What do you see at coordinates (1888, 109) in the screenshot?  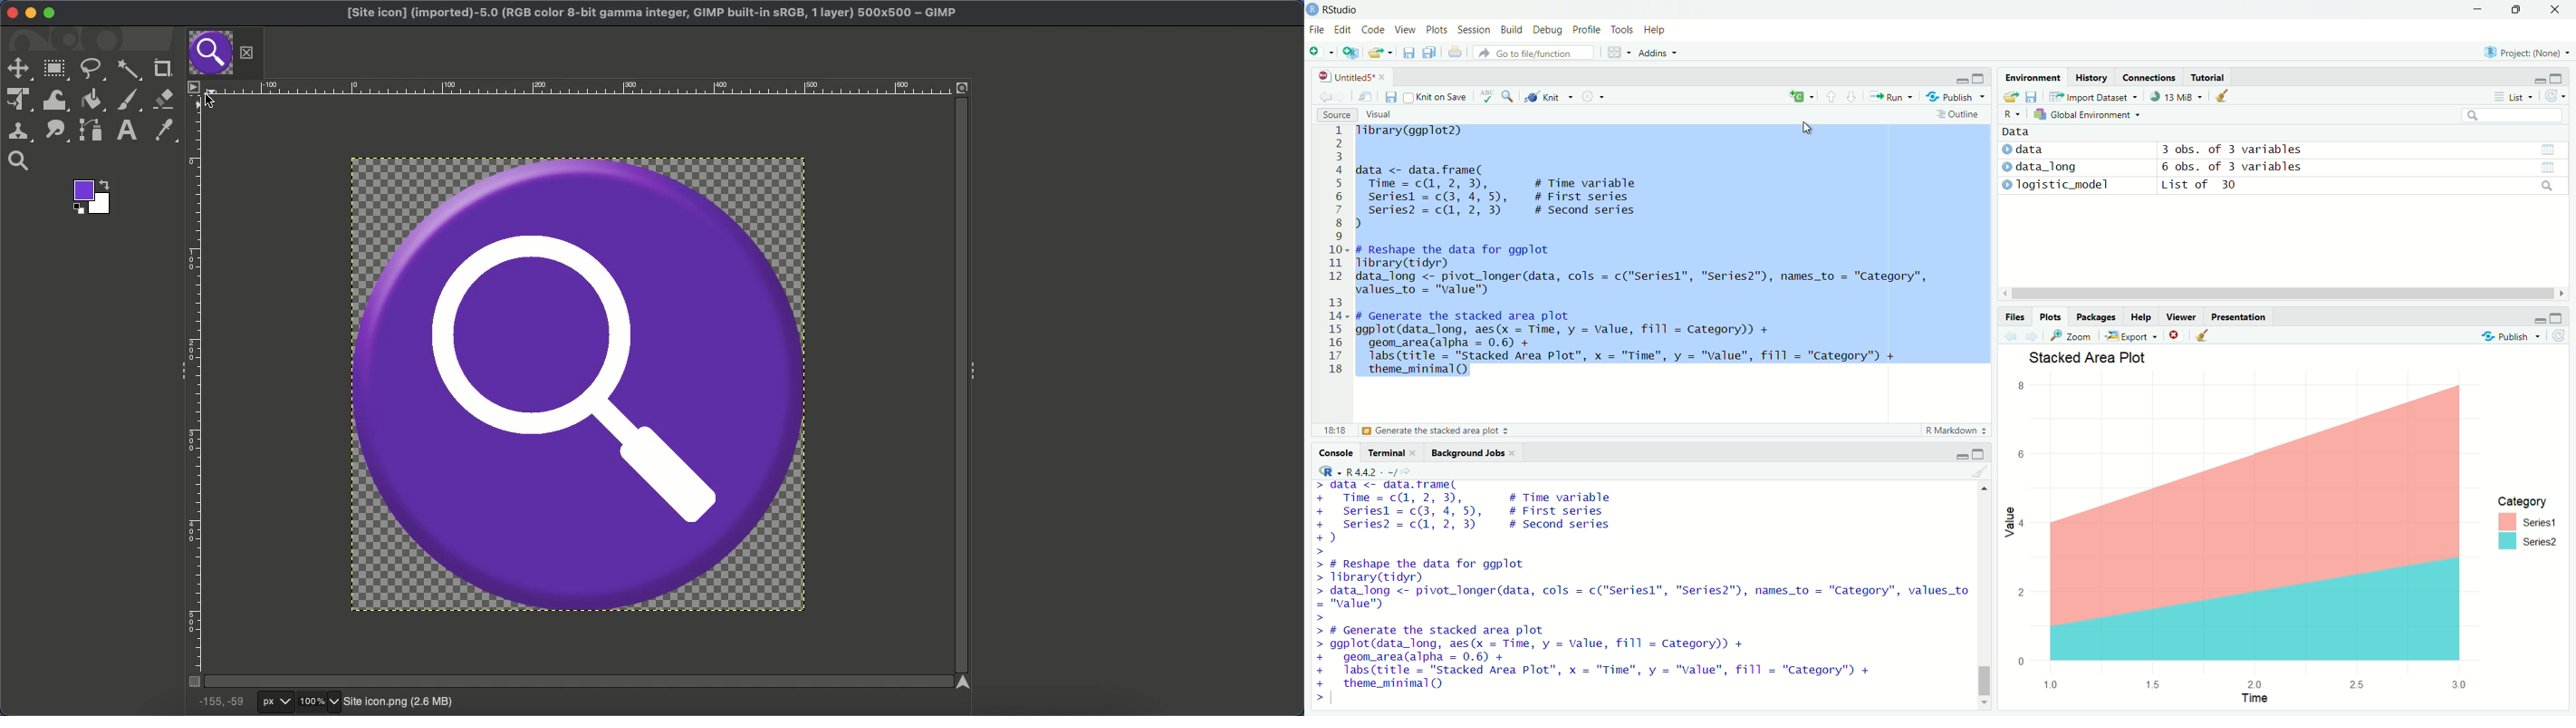 I see `cursor` at bounding box center [1888, 109].